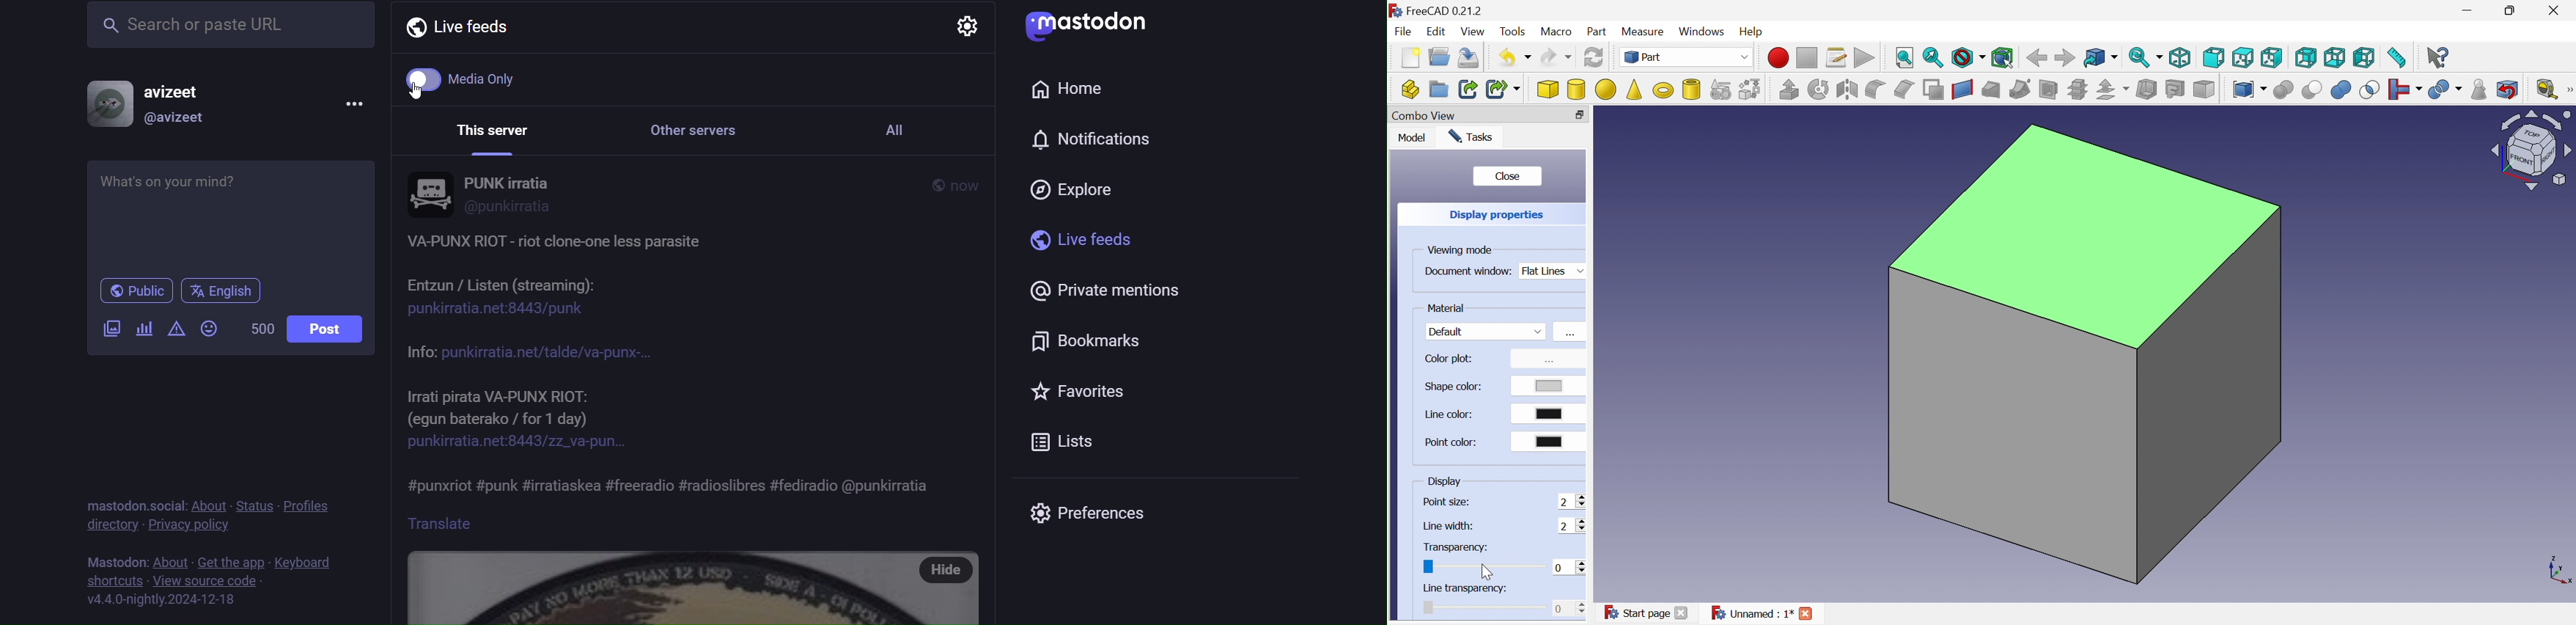 Image resolution: width=2576 pixels, height=644 pixels. I want to click on Stop macro recording, so click(1809, 58).